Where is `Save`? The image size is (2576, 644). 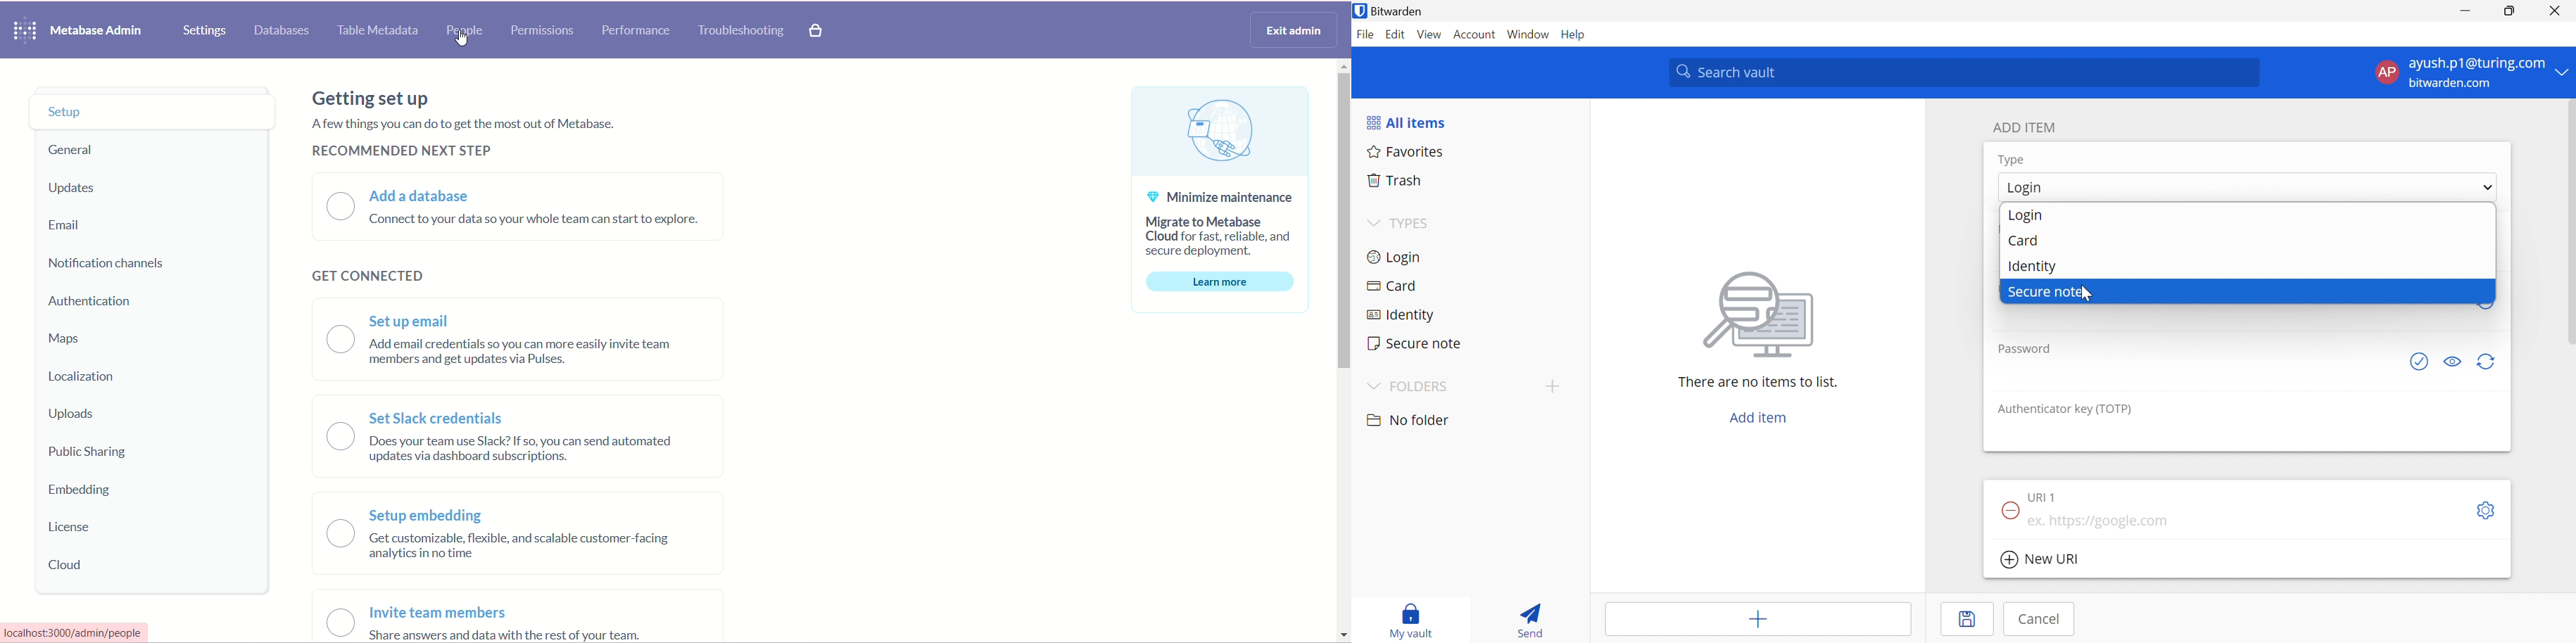
Save is located at coordinates (1971, 620).